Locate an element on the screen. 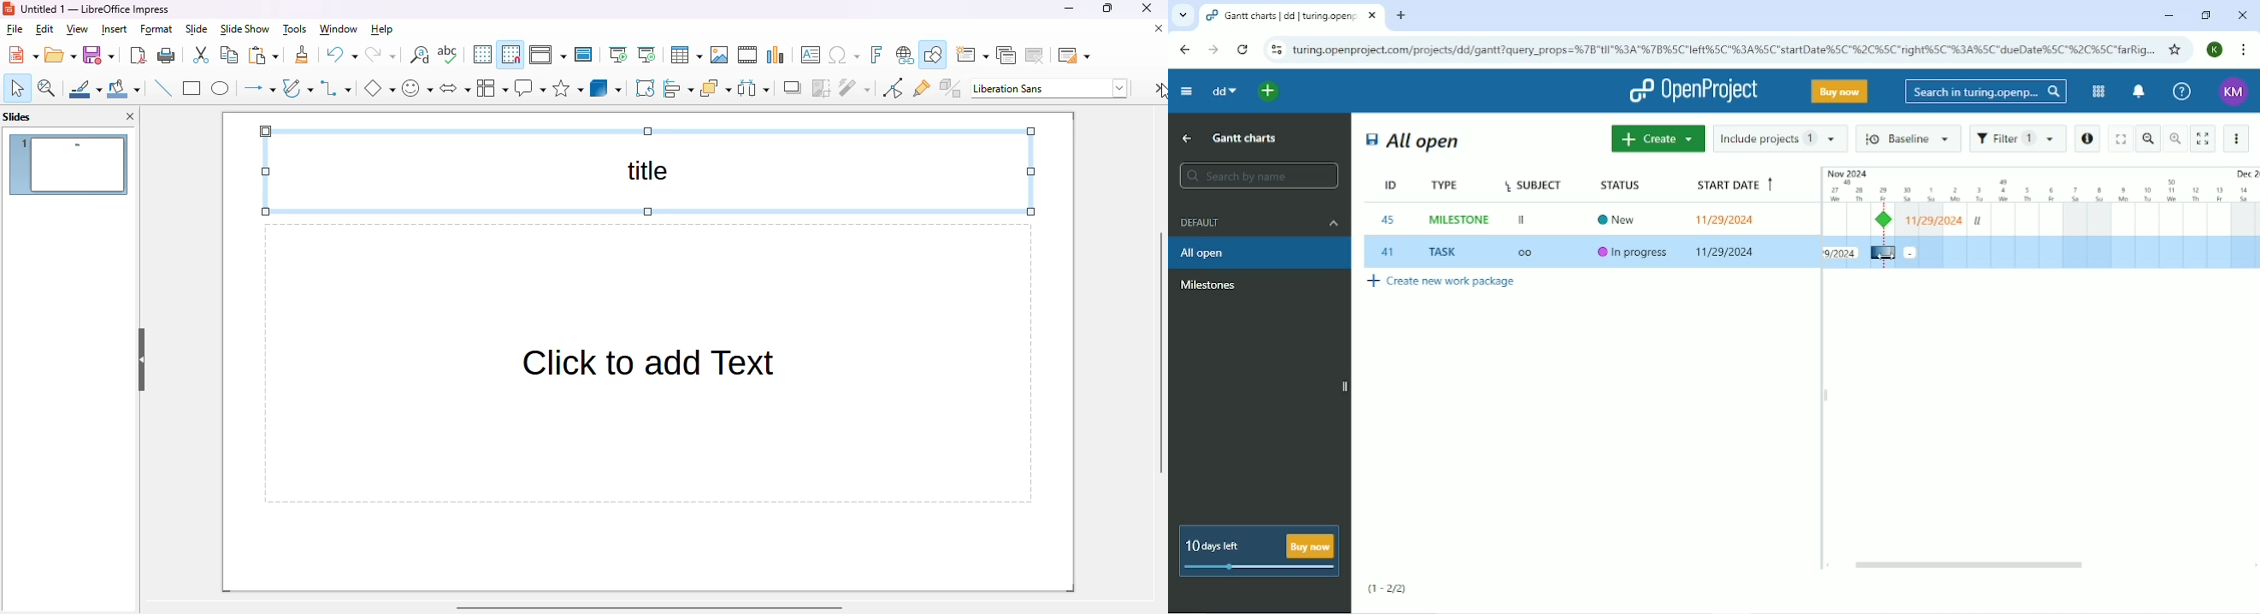  align objects is located at coordinates (679, 87).